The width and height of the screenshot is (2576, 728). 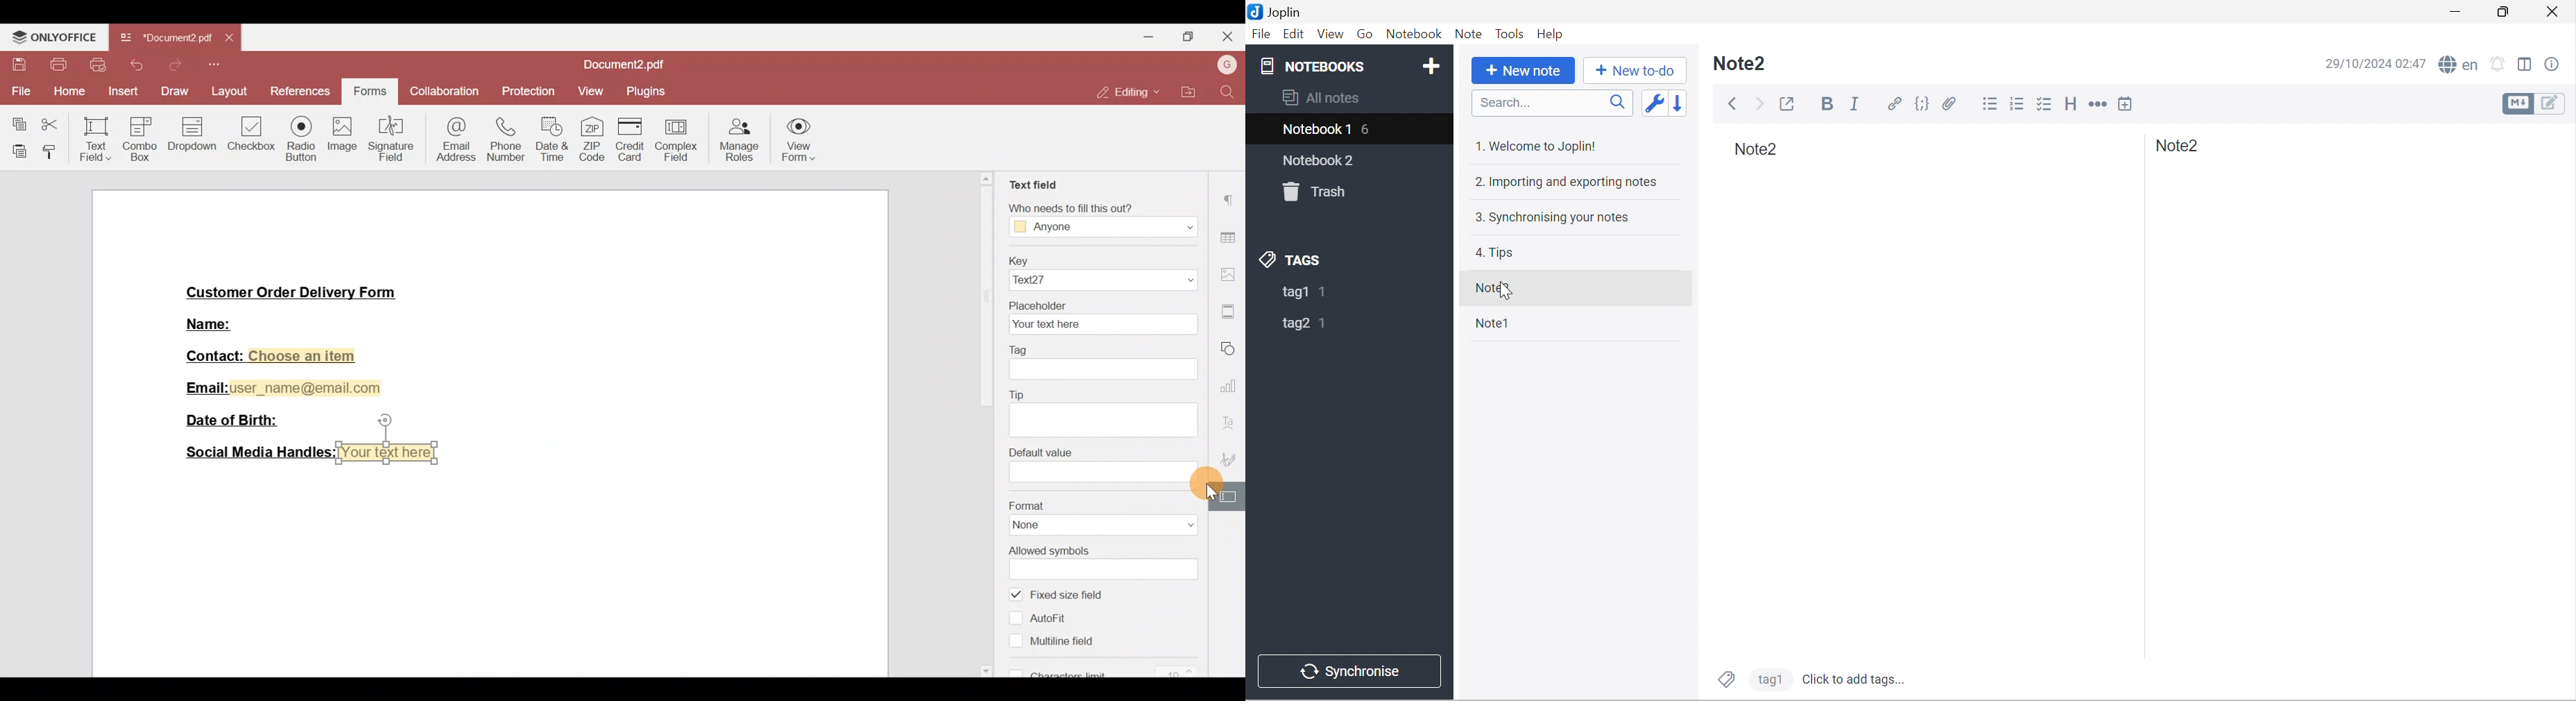 What do you see at coordinates (2536, 104) in the screenshot?
I see `Toggle editors` at bounding box center [2536, 104].